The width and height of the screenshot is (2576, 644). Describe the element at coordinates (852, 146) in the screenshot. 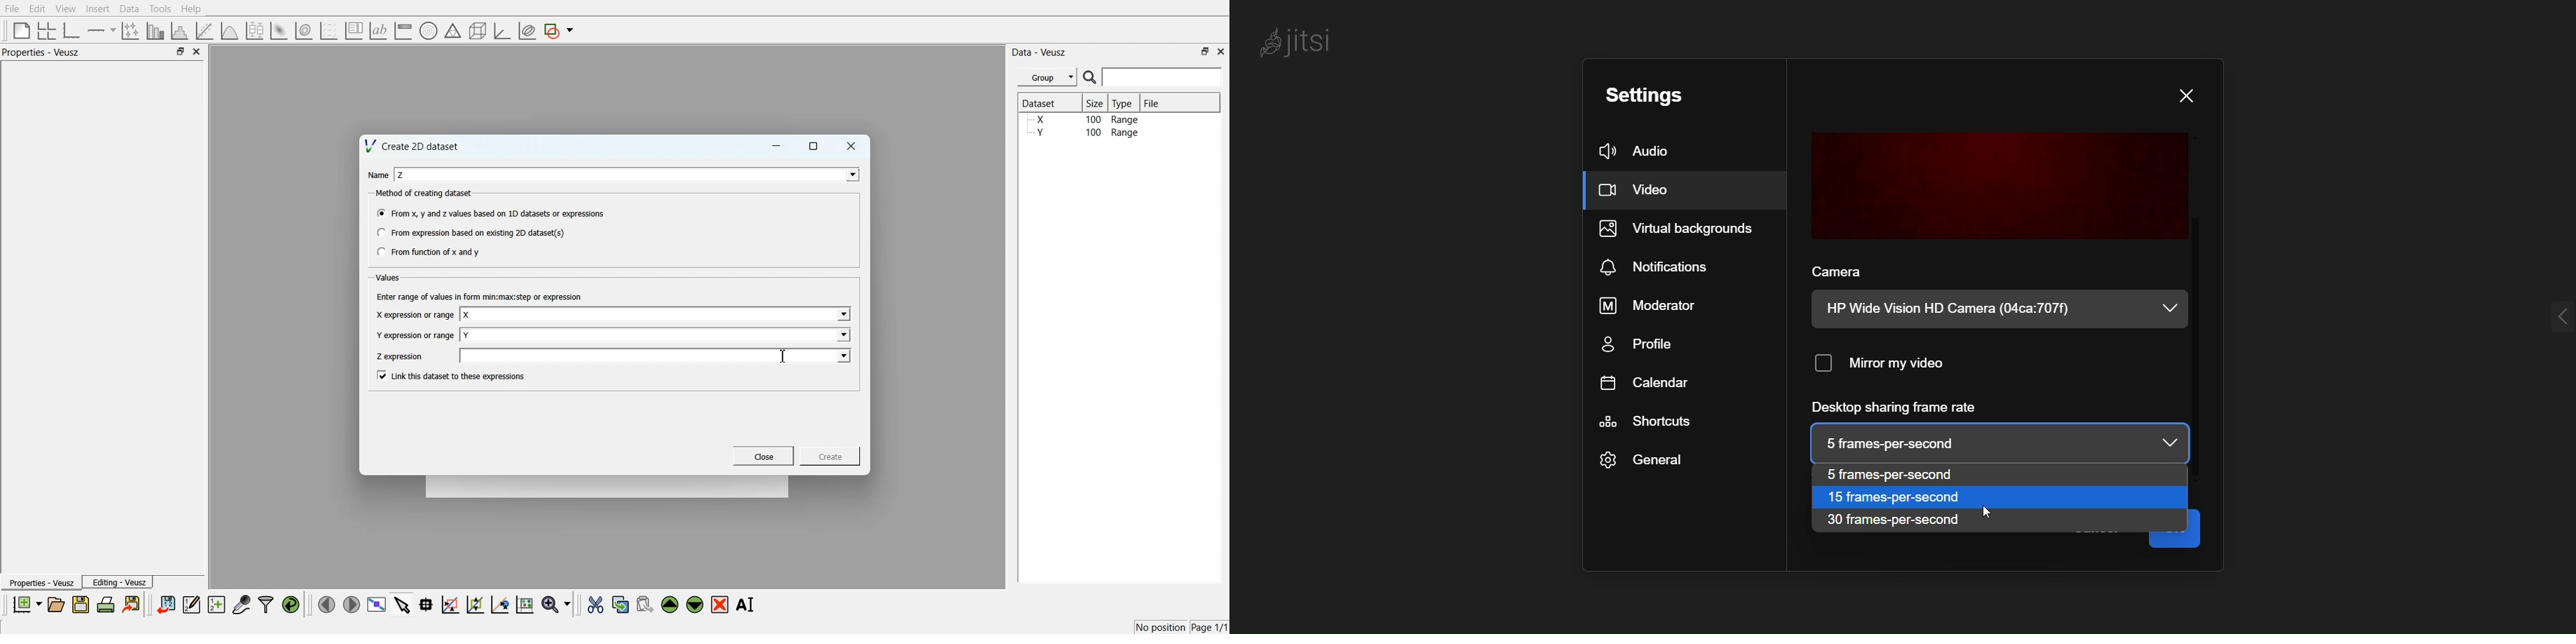

I see `Close` at that location.